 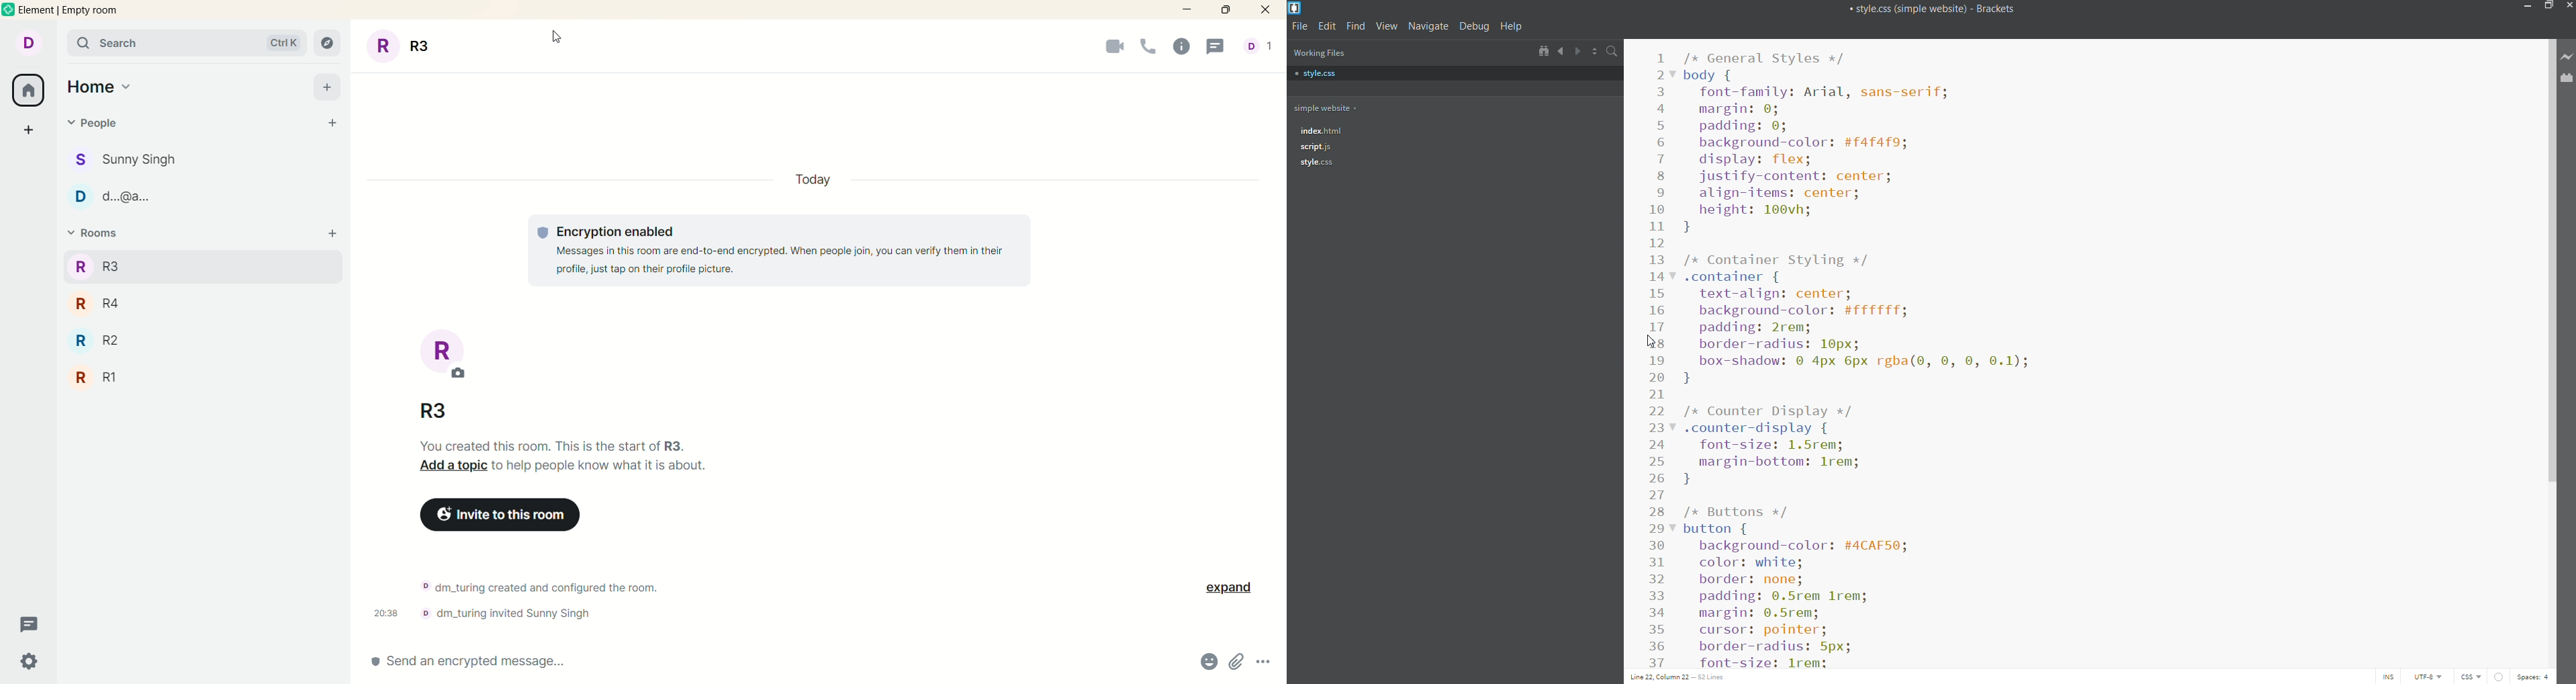 I want to click on file tree- script.js, so click(x=1316, y=147).